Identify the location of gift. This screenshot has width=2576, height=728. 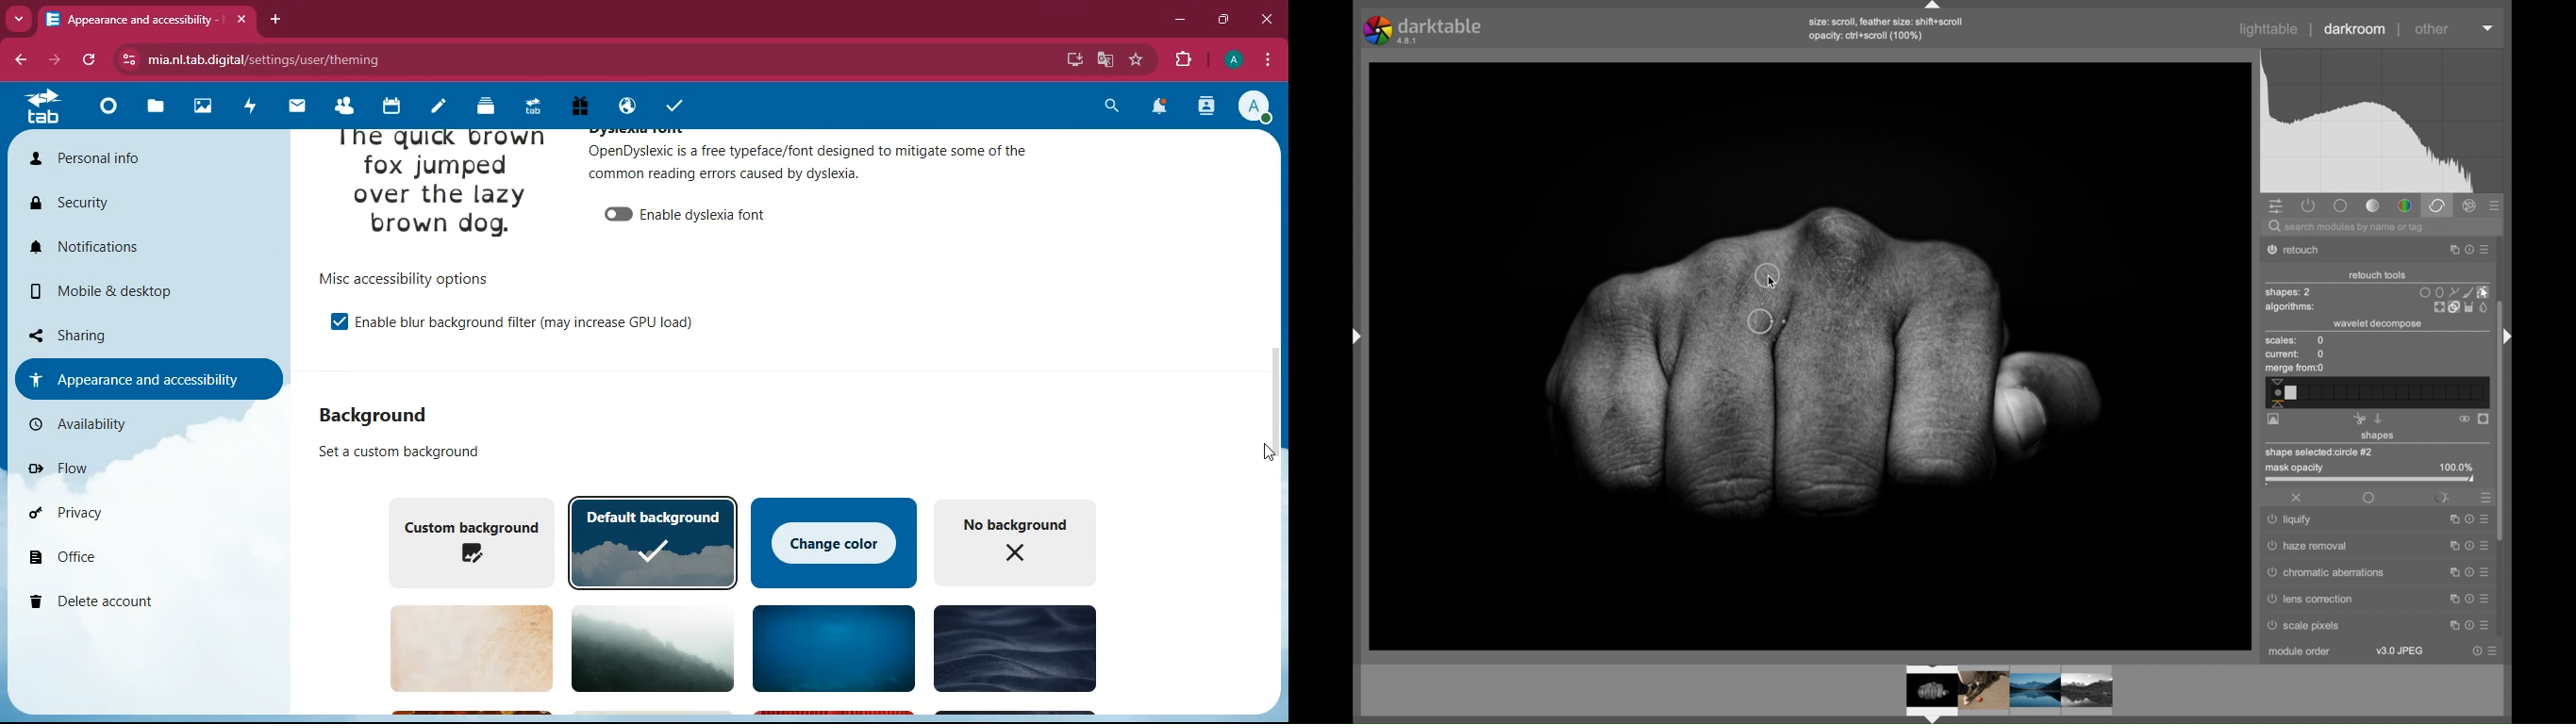
(578, 106).